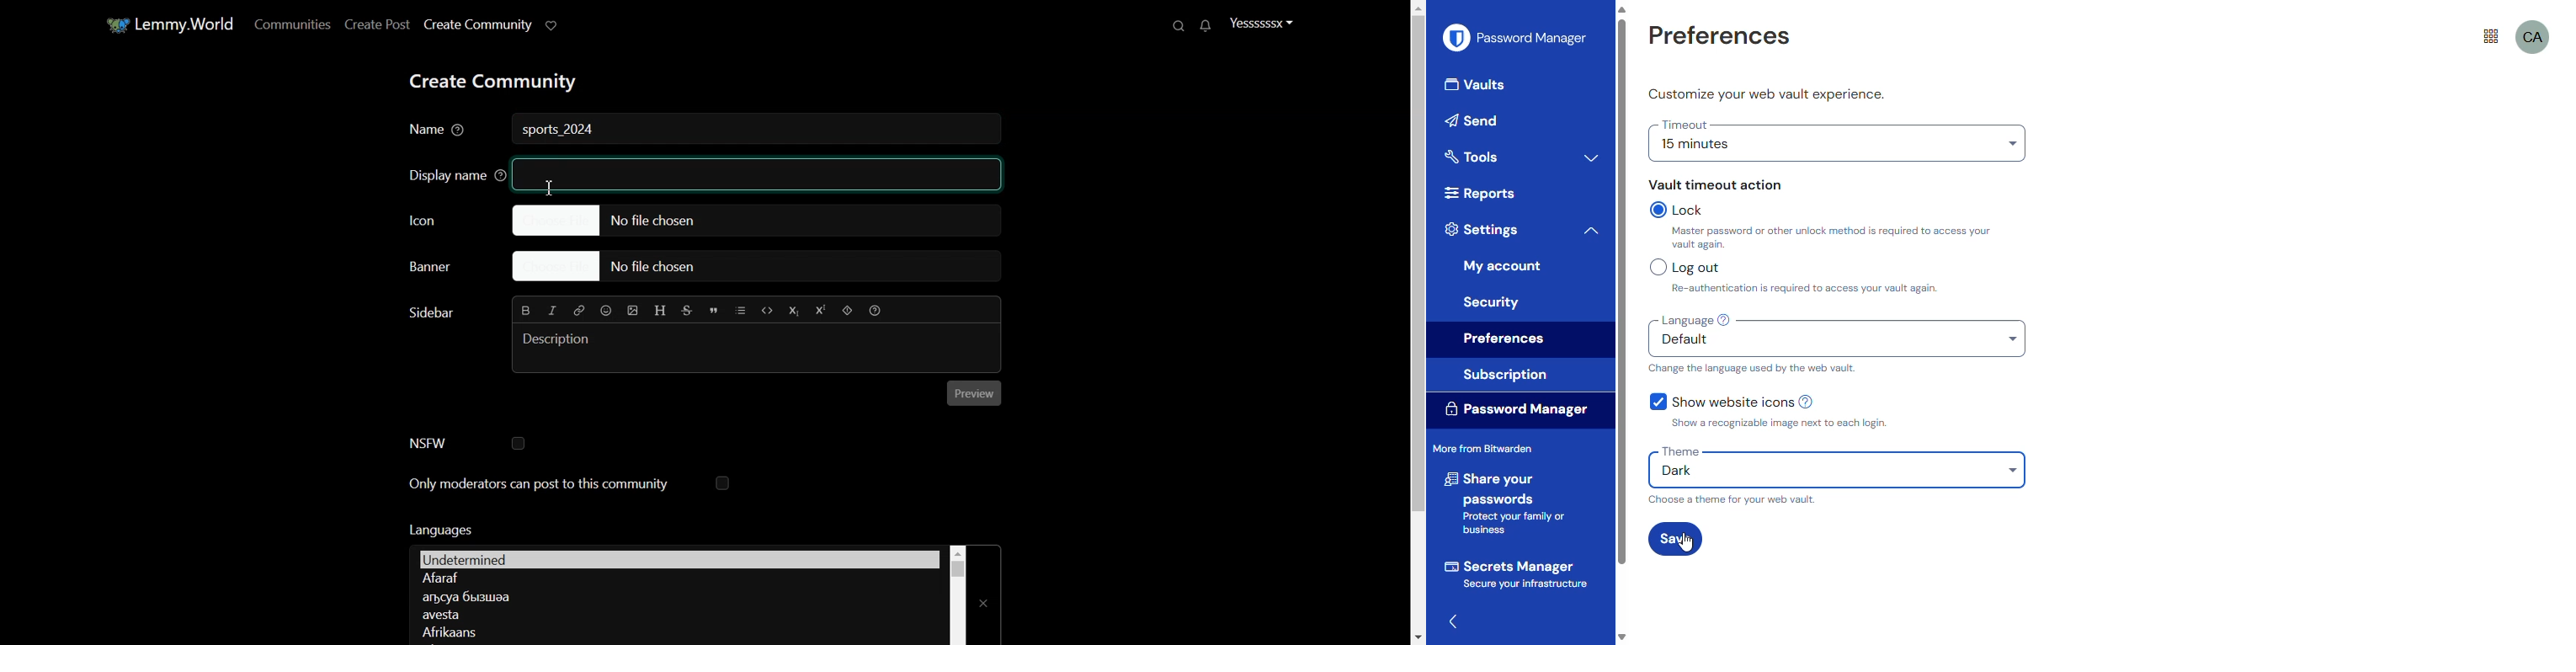  Describe the element at coordinates (1621, 638) in the screenshot. I see `scroll down` at that location.